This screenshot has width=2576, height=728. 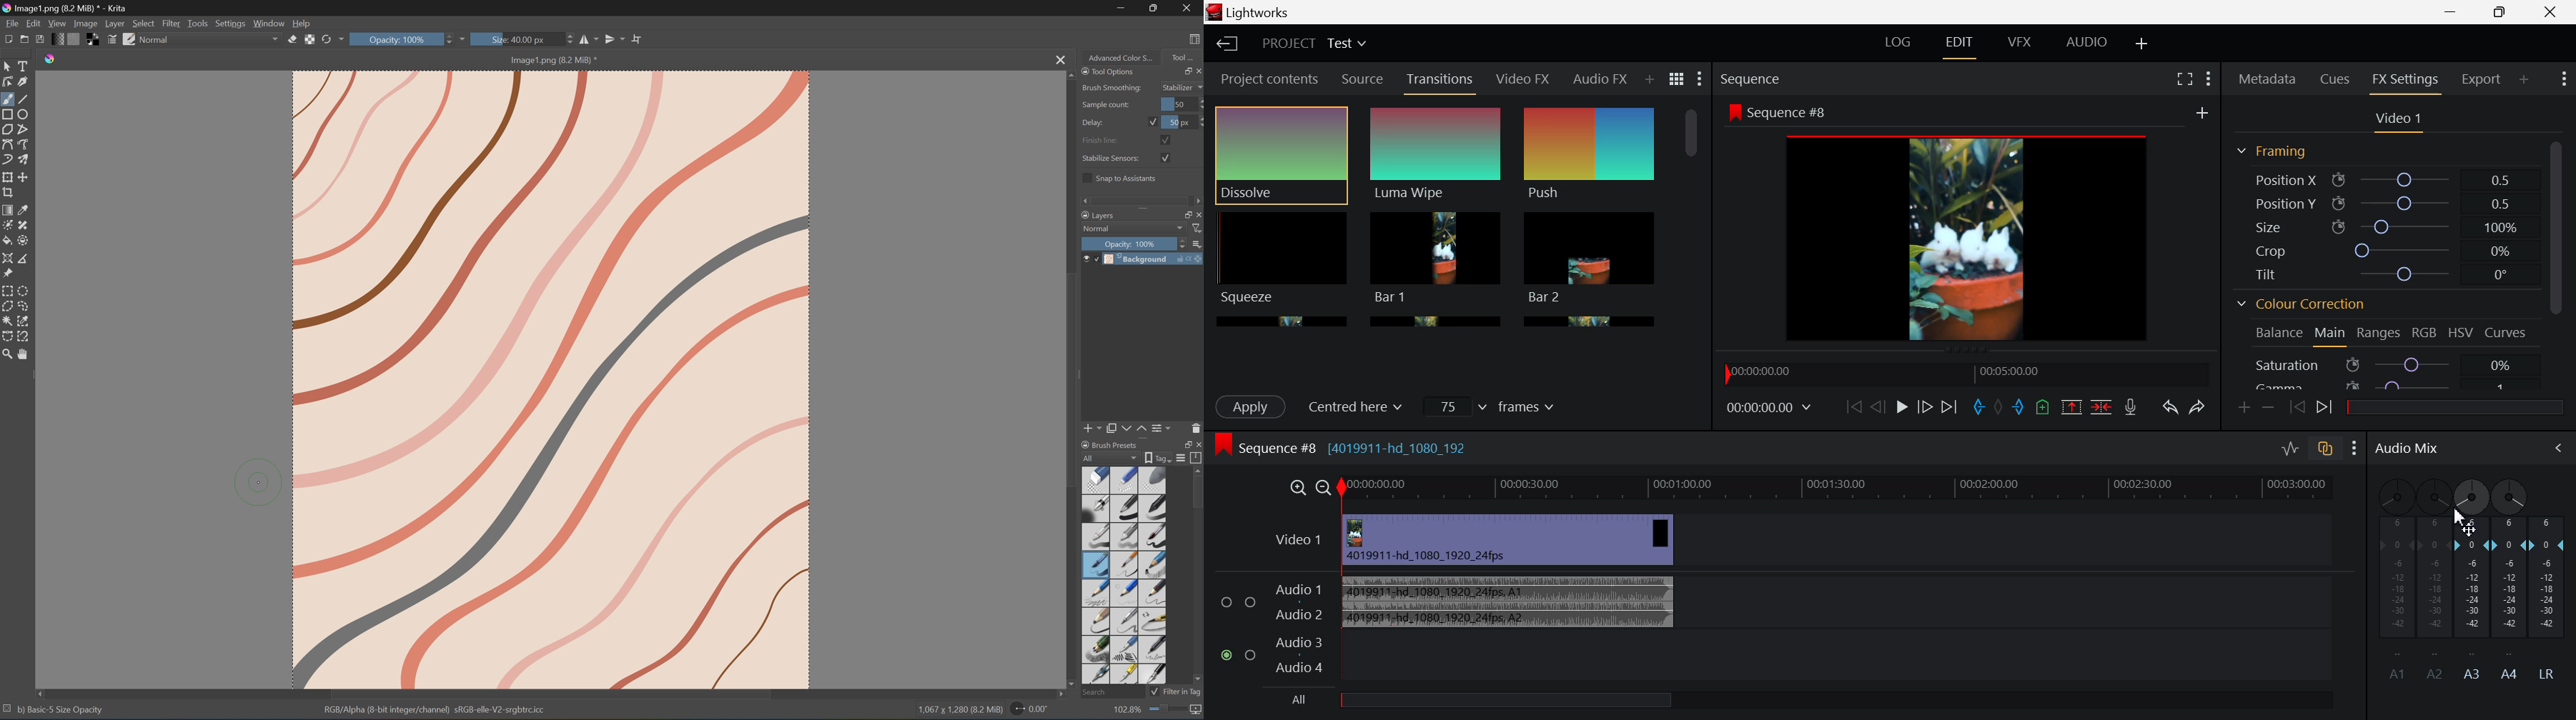 What do you see at coordinates (1182, 459) in the screenshot?
I see `Display settings` at bounding box center [1182, 459].